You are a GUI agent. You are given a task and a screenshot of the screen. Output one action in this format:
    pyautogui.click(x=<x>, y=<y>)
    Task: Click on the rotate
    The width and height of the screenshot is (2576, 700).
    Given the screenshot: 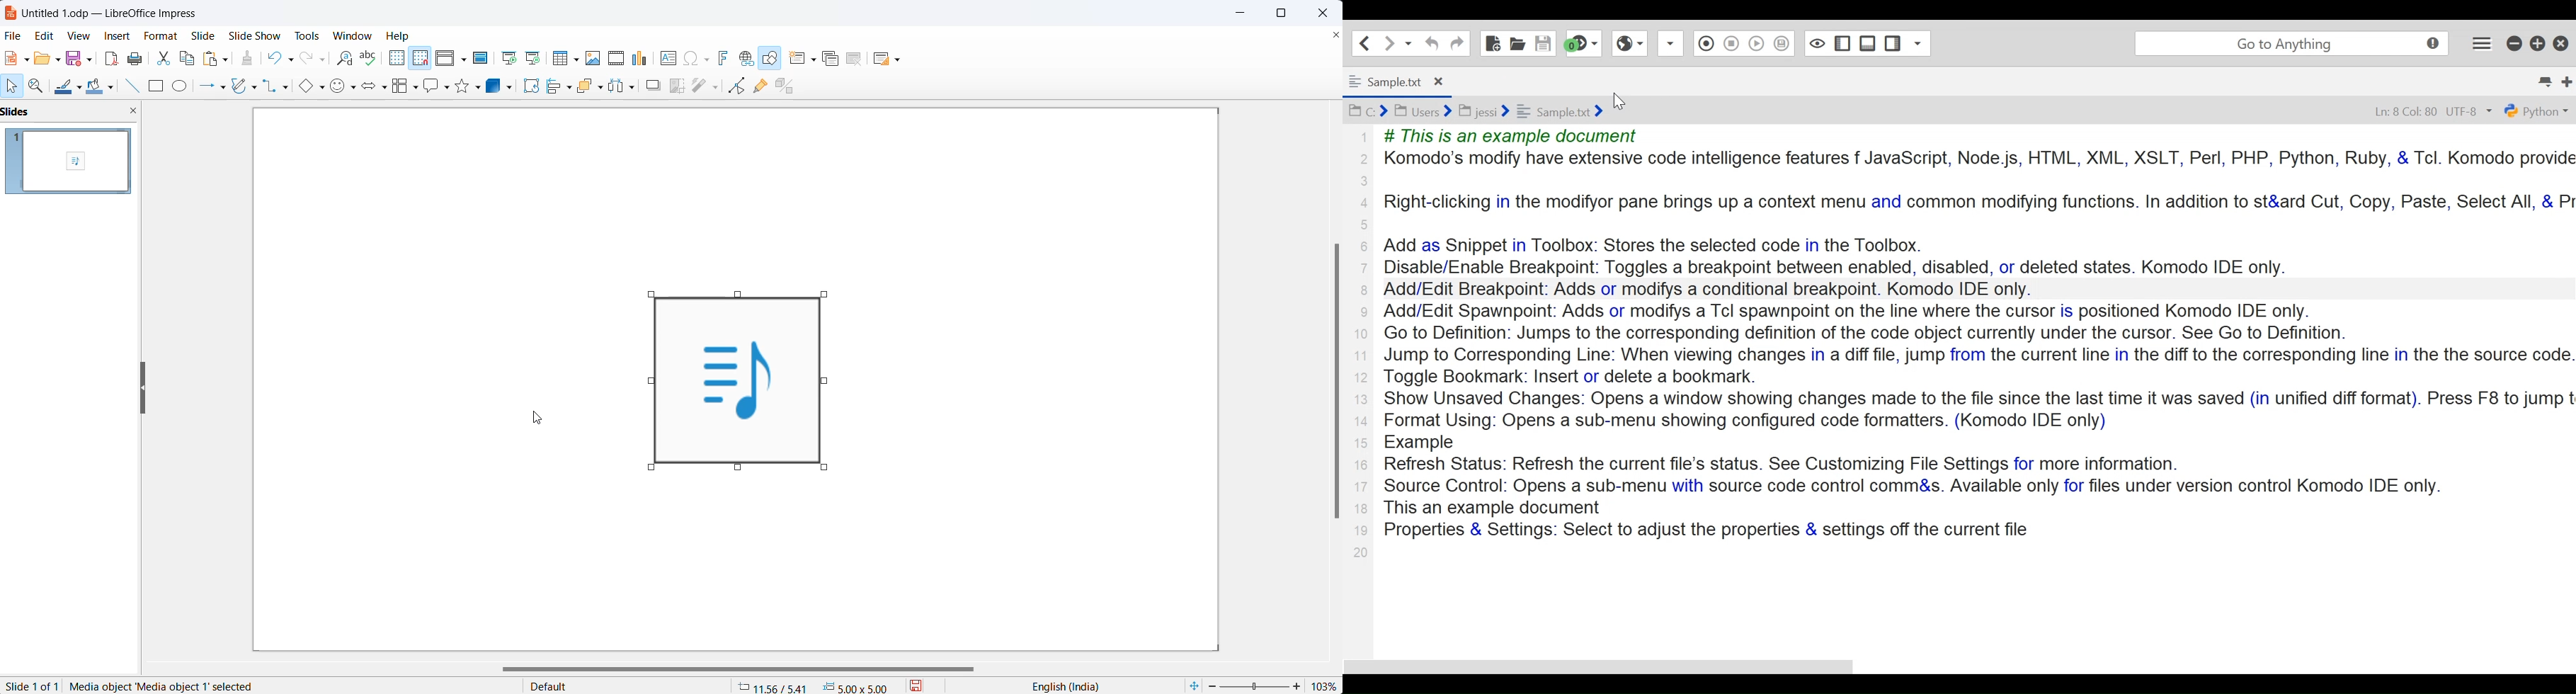 What is the action you would take?
    pyautogui.click(x=532, y=86)
    